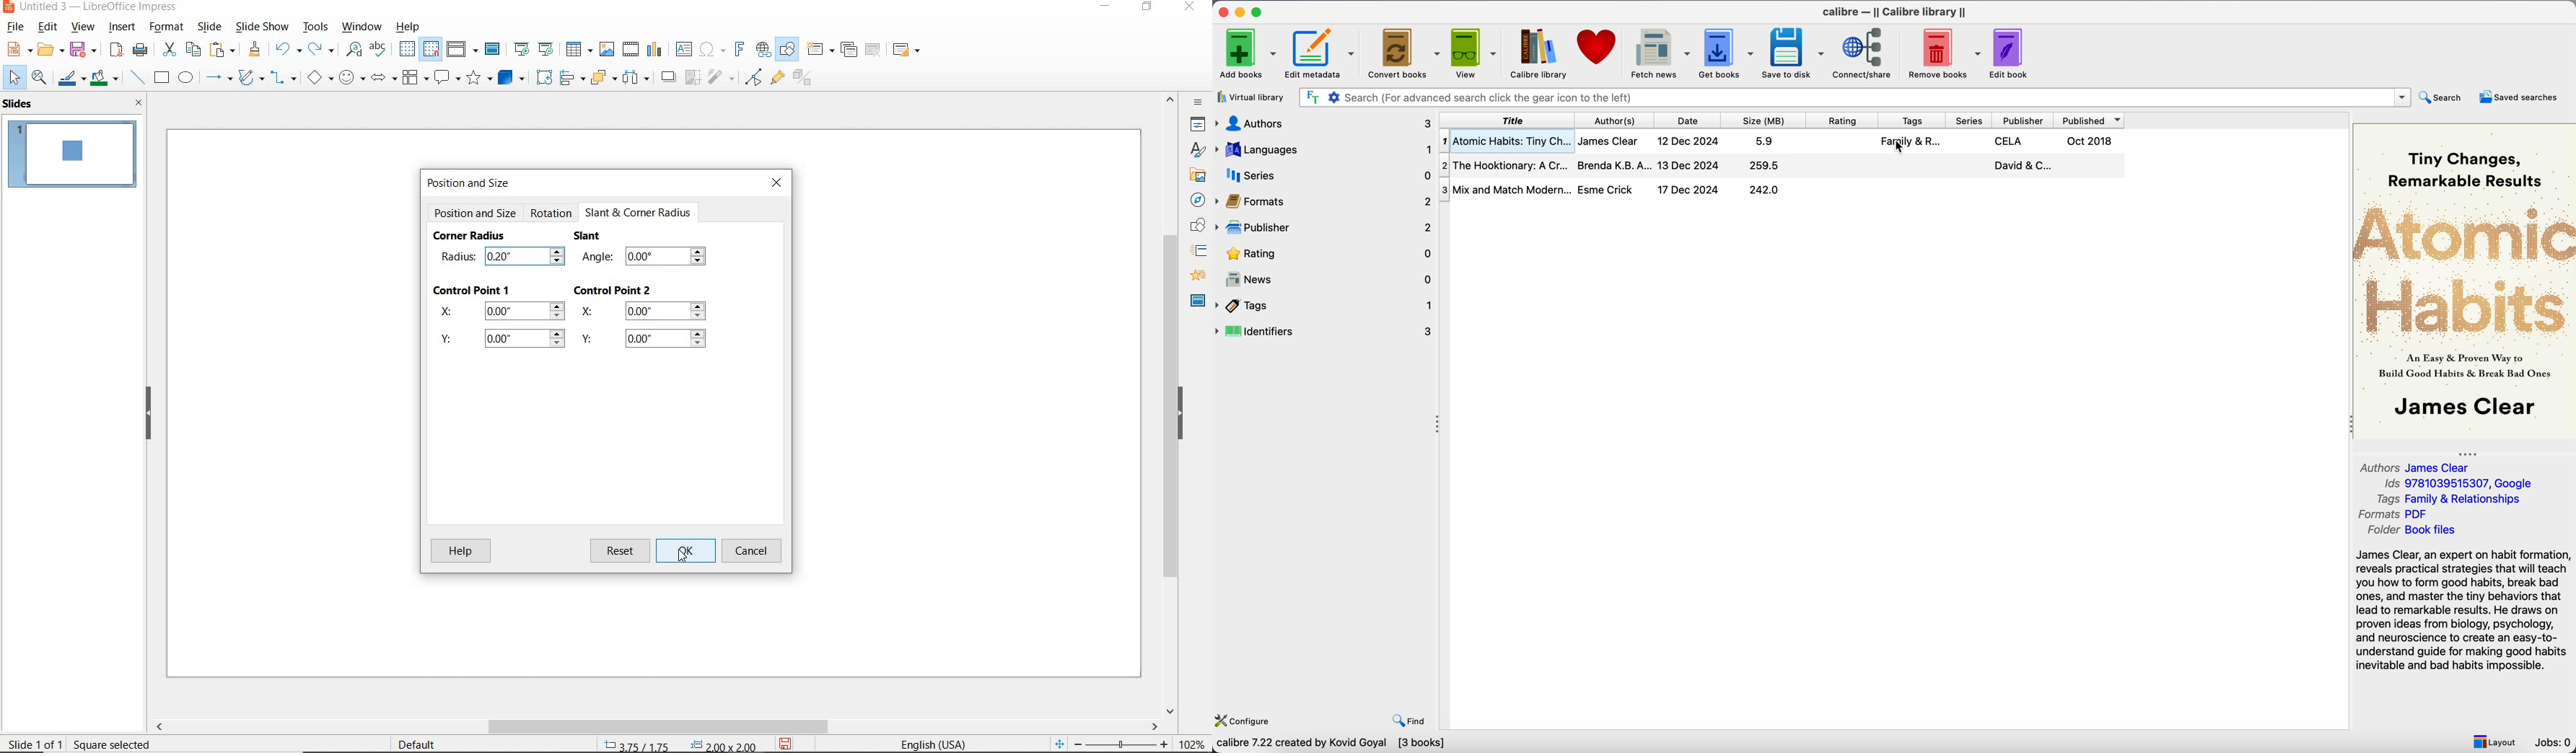 This screenshot has width=2576, height=756. I want to click on start from current slide, so click(547, 49).